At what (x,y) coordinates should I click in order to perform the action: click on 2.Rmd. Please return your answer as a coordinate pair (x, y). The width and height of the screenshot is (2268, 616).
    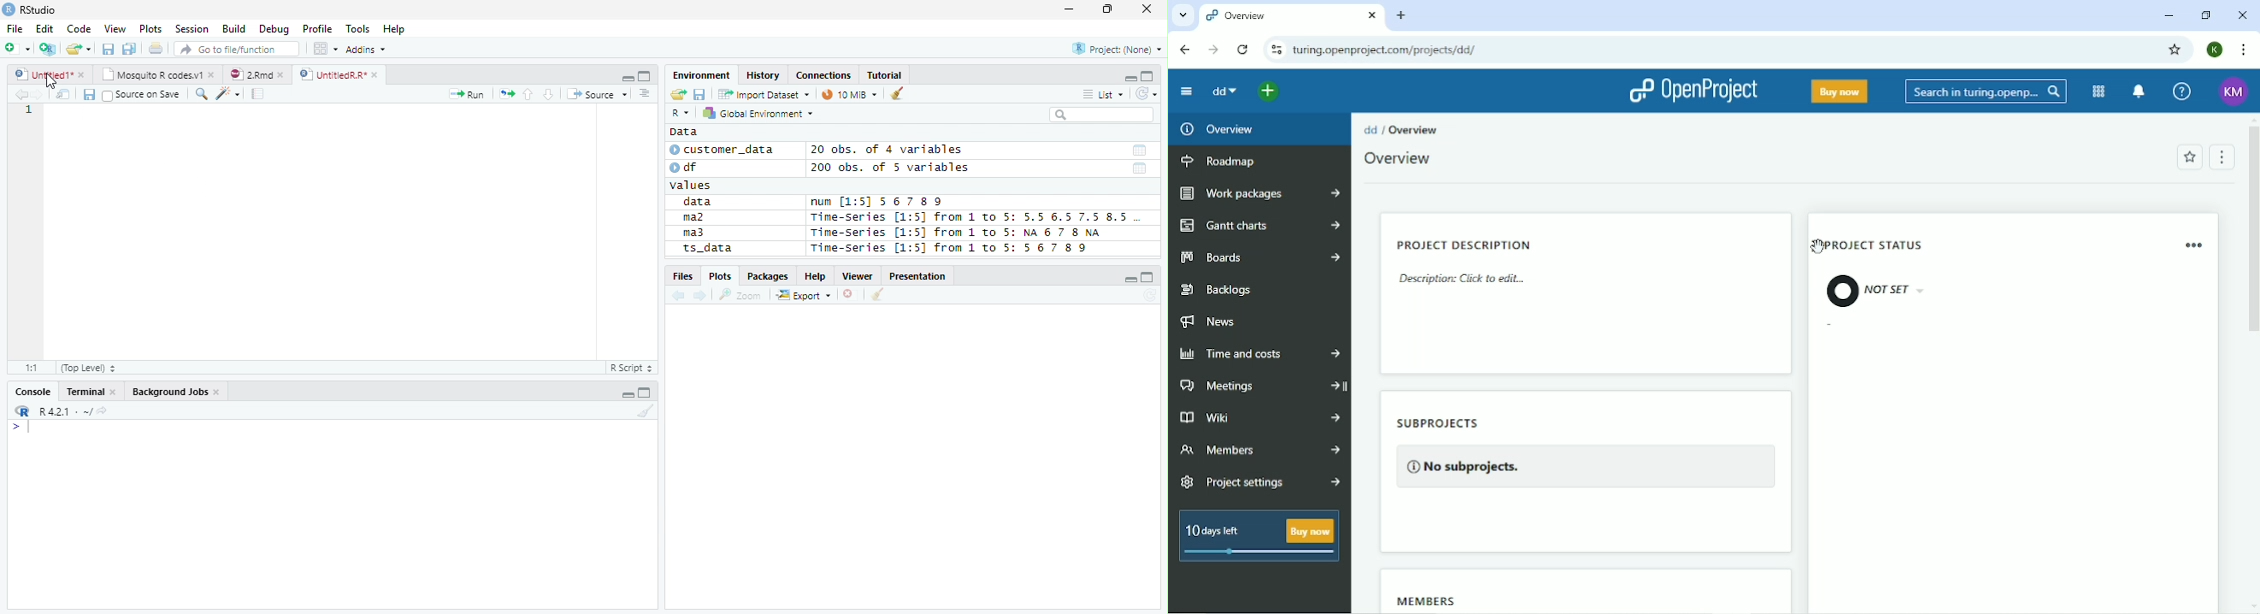
    Looking at the image, I should click on (258, 75).